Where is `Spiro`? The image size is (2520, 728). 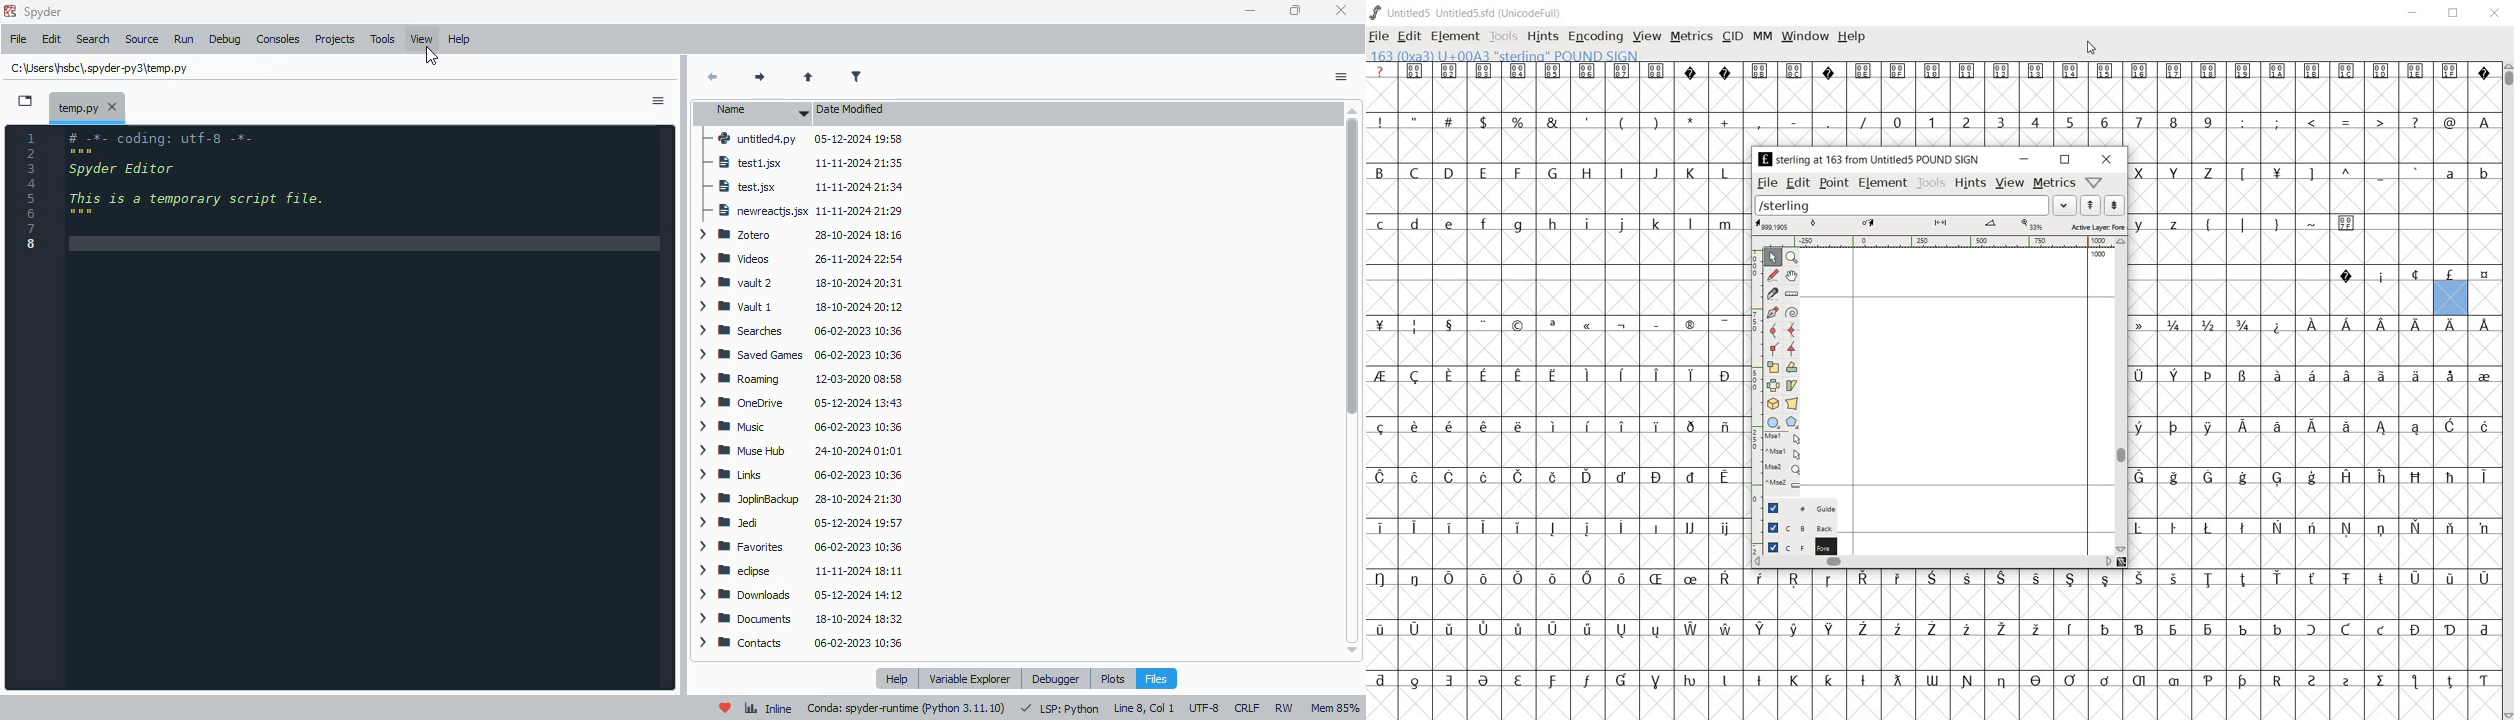 Spiro is located at coordinates (1792, 311).